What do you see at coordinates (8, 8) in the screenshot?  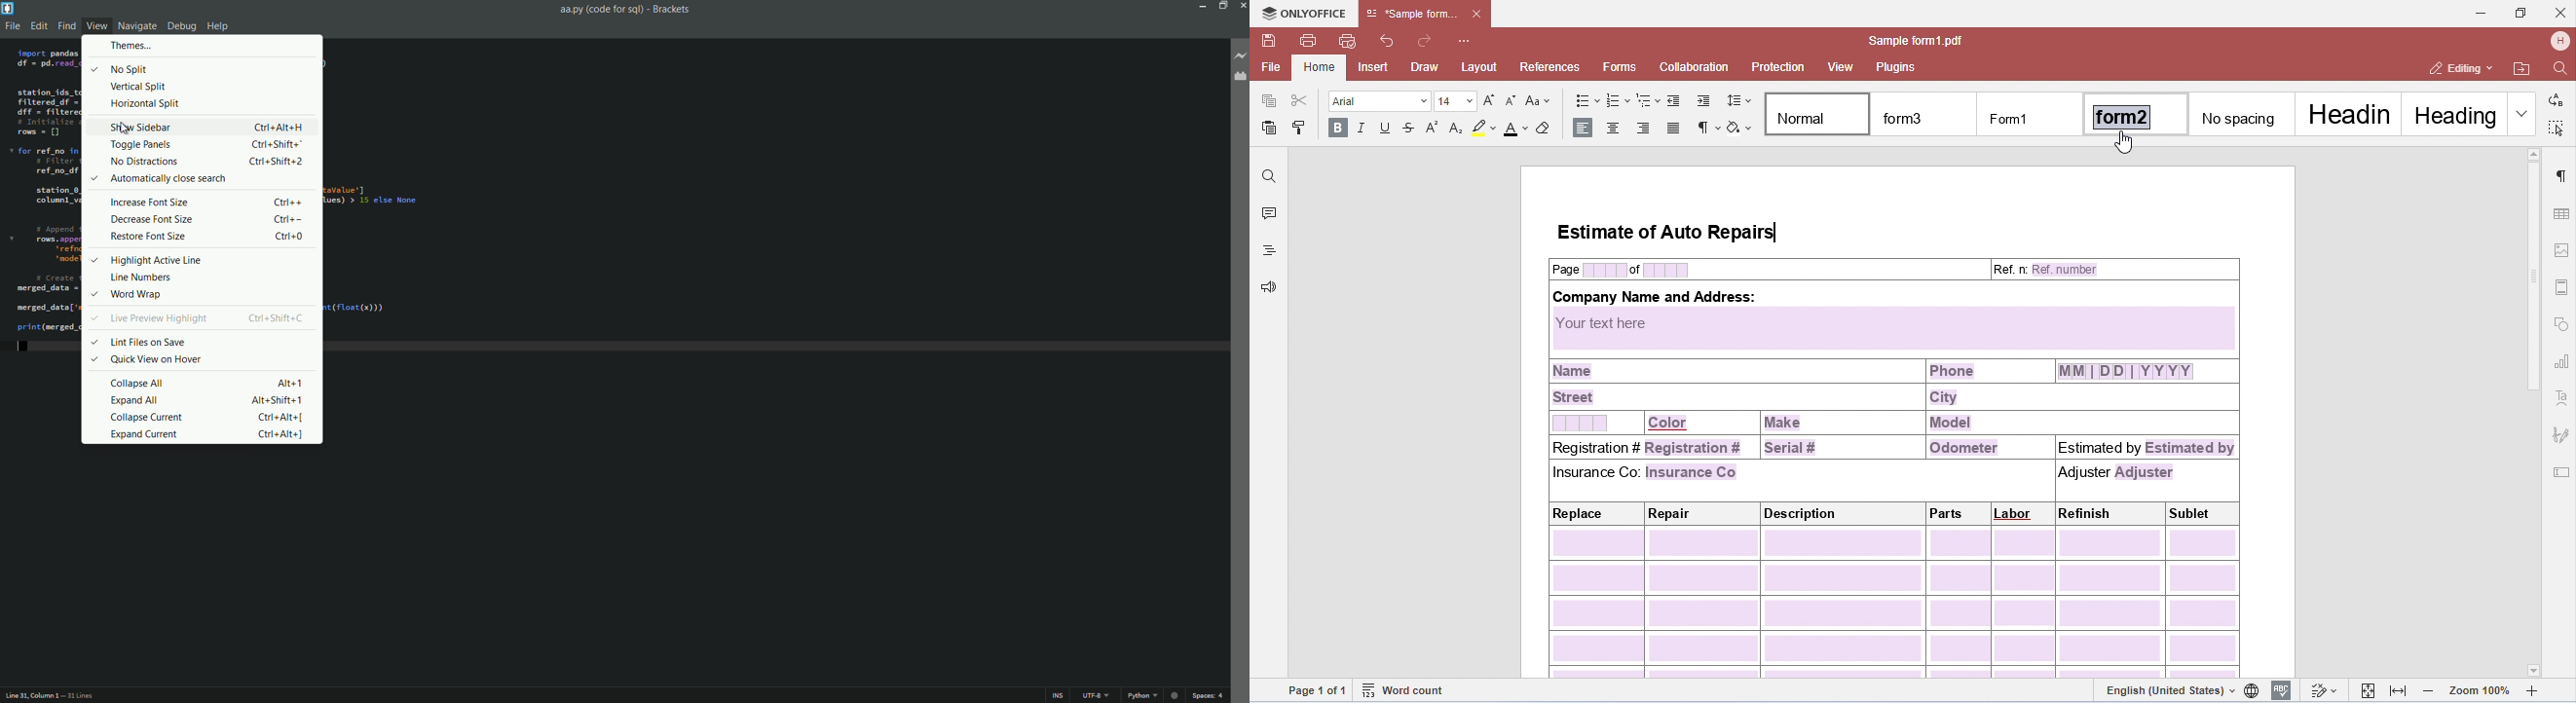 I see `app icon` at bounding box center [8, 8].